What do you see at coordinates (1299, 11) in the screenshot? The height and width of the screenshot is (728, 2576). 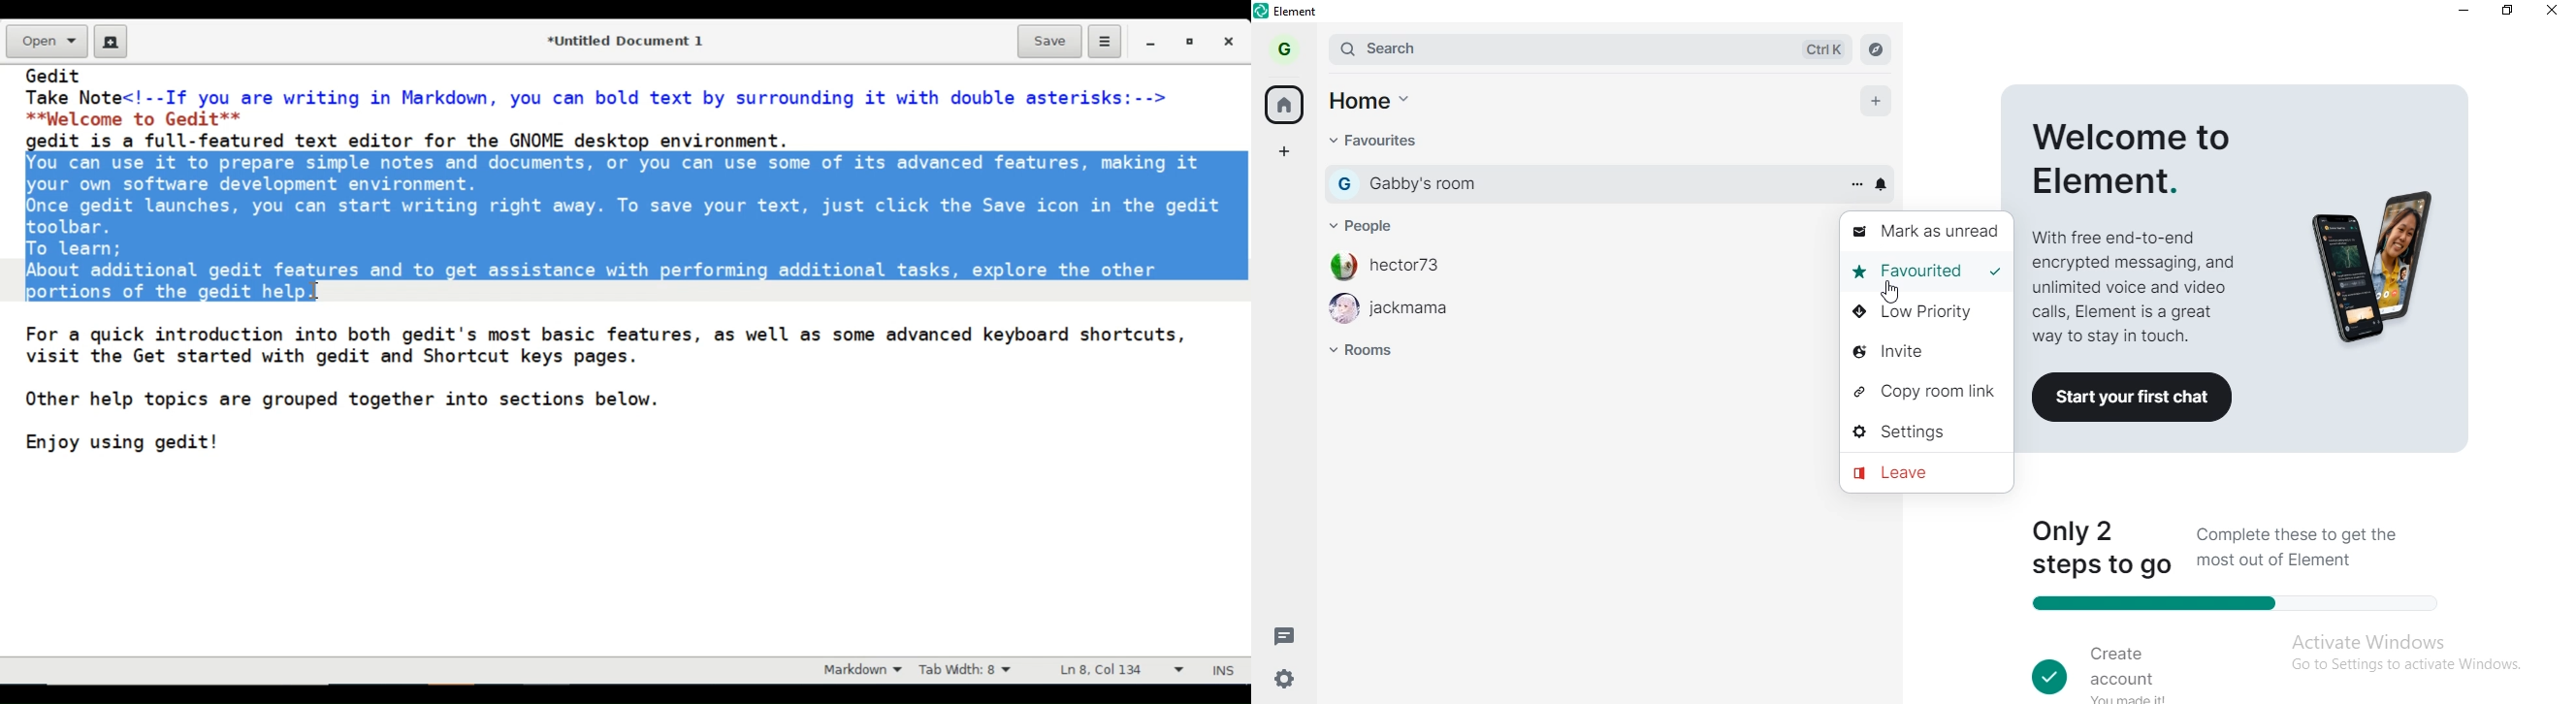 I see `element` at bounding box center [1299, 11].